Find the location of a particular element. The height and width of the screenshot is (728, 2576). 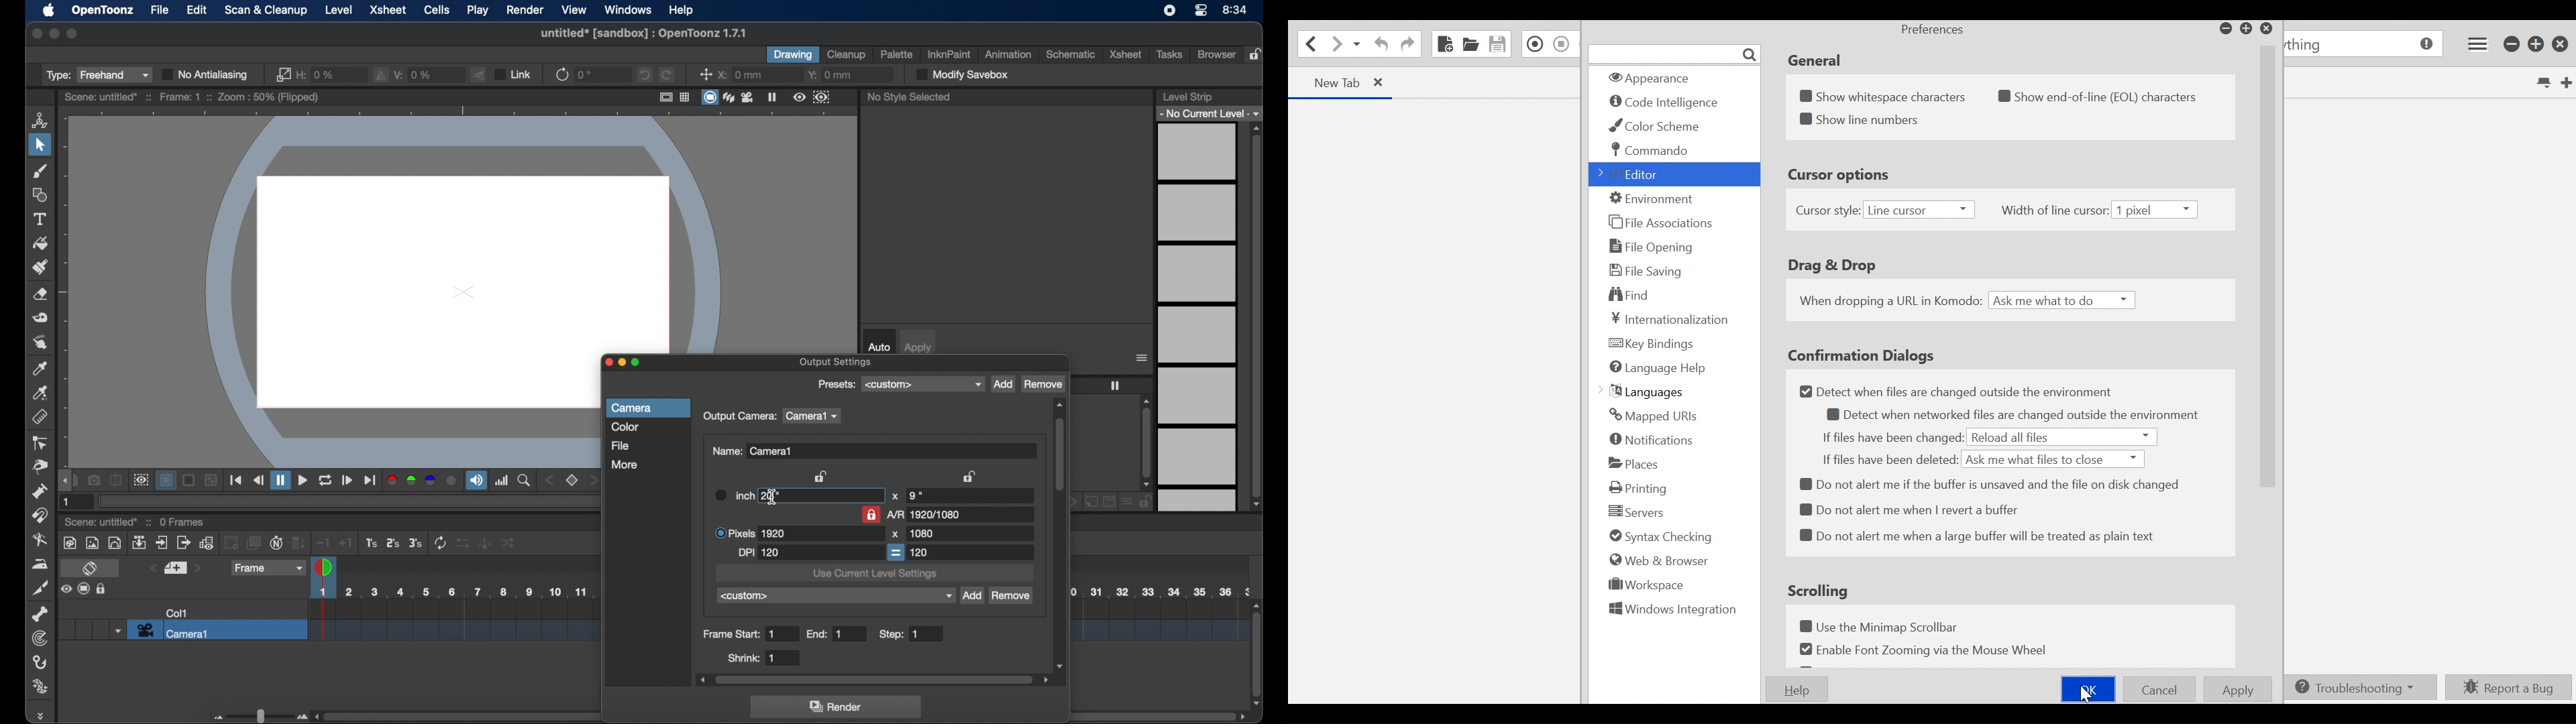

 is located at coordinates (971, 477).